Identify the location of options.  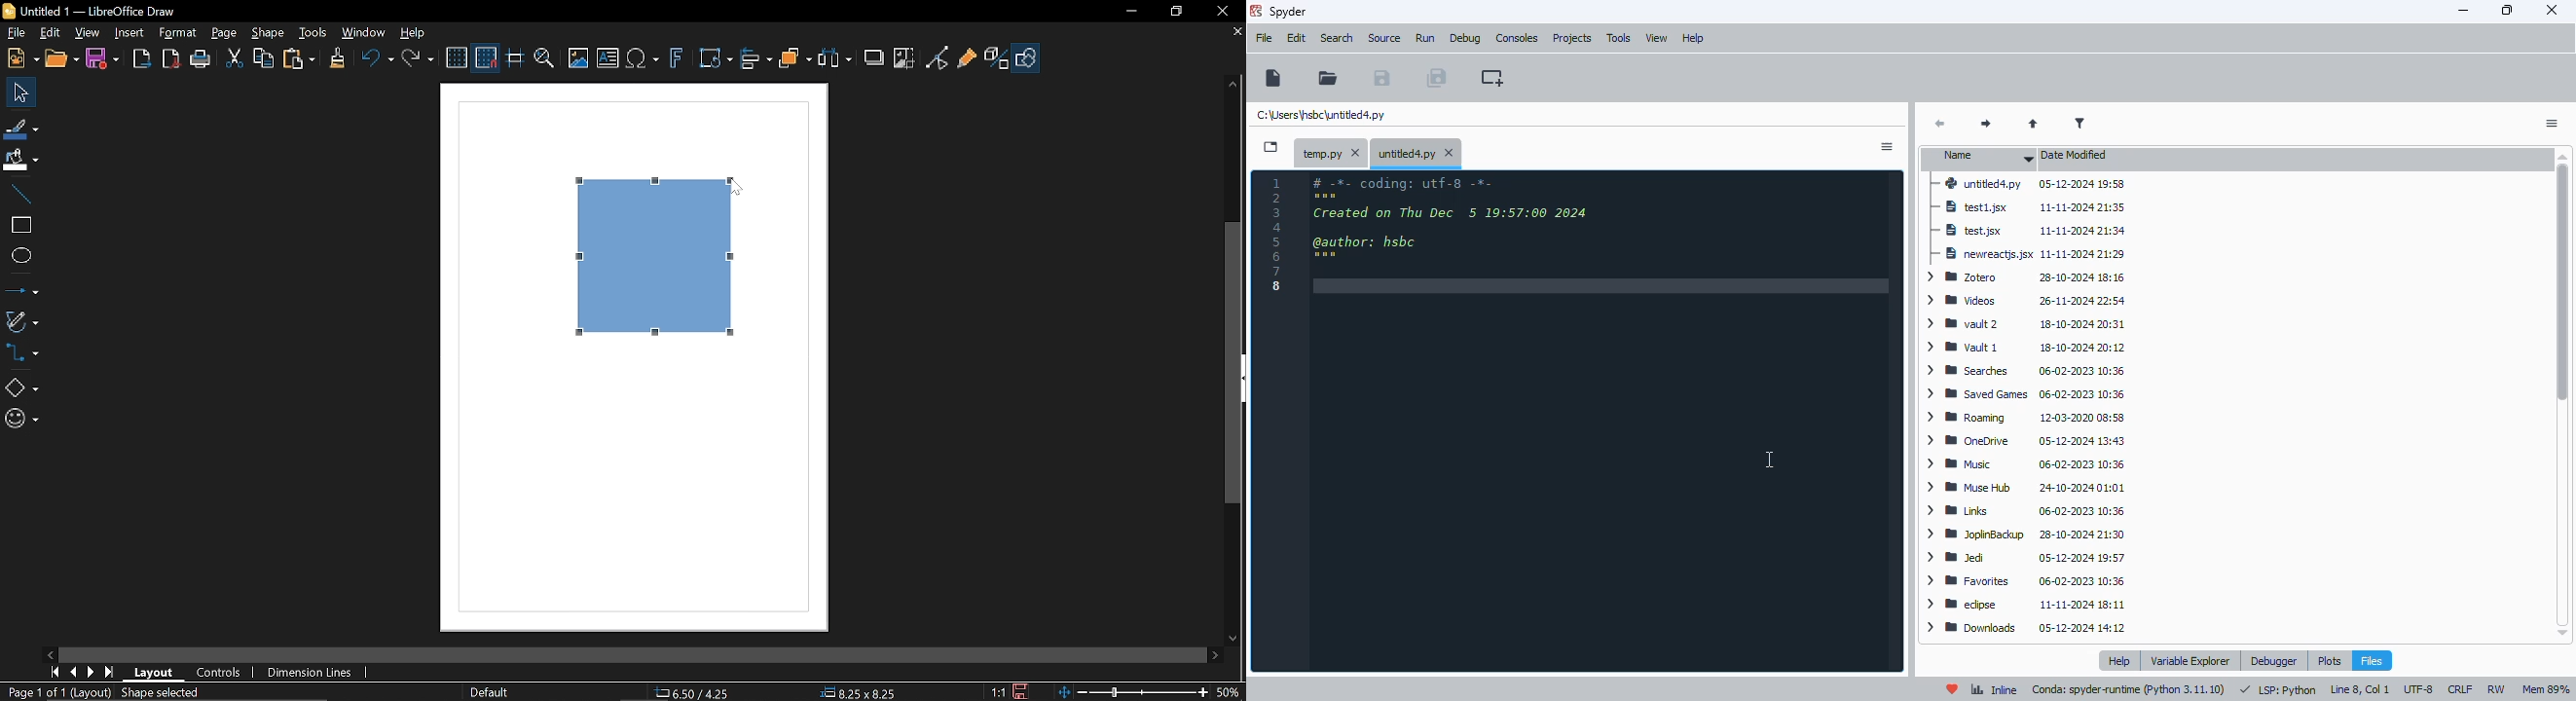
(2552, 124).